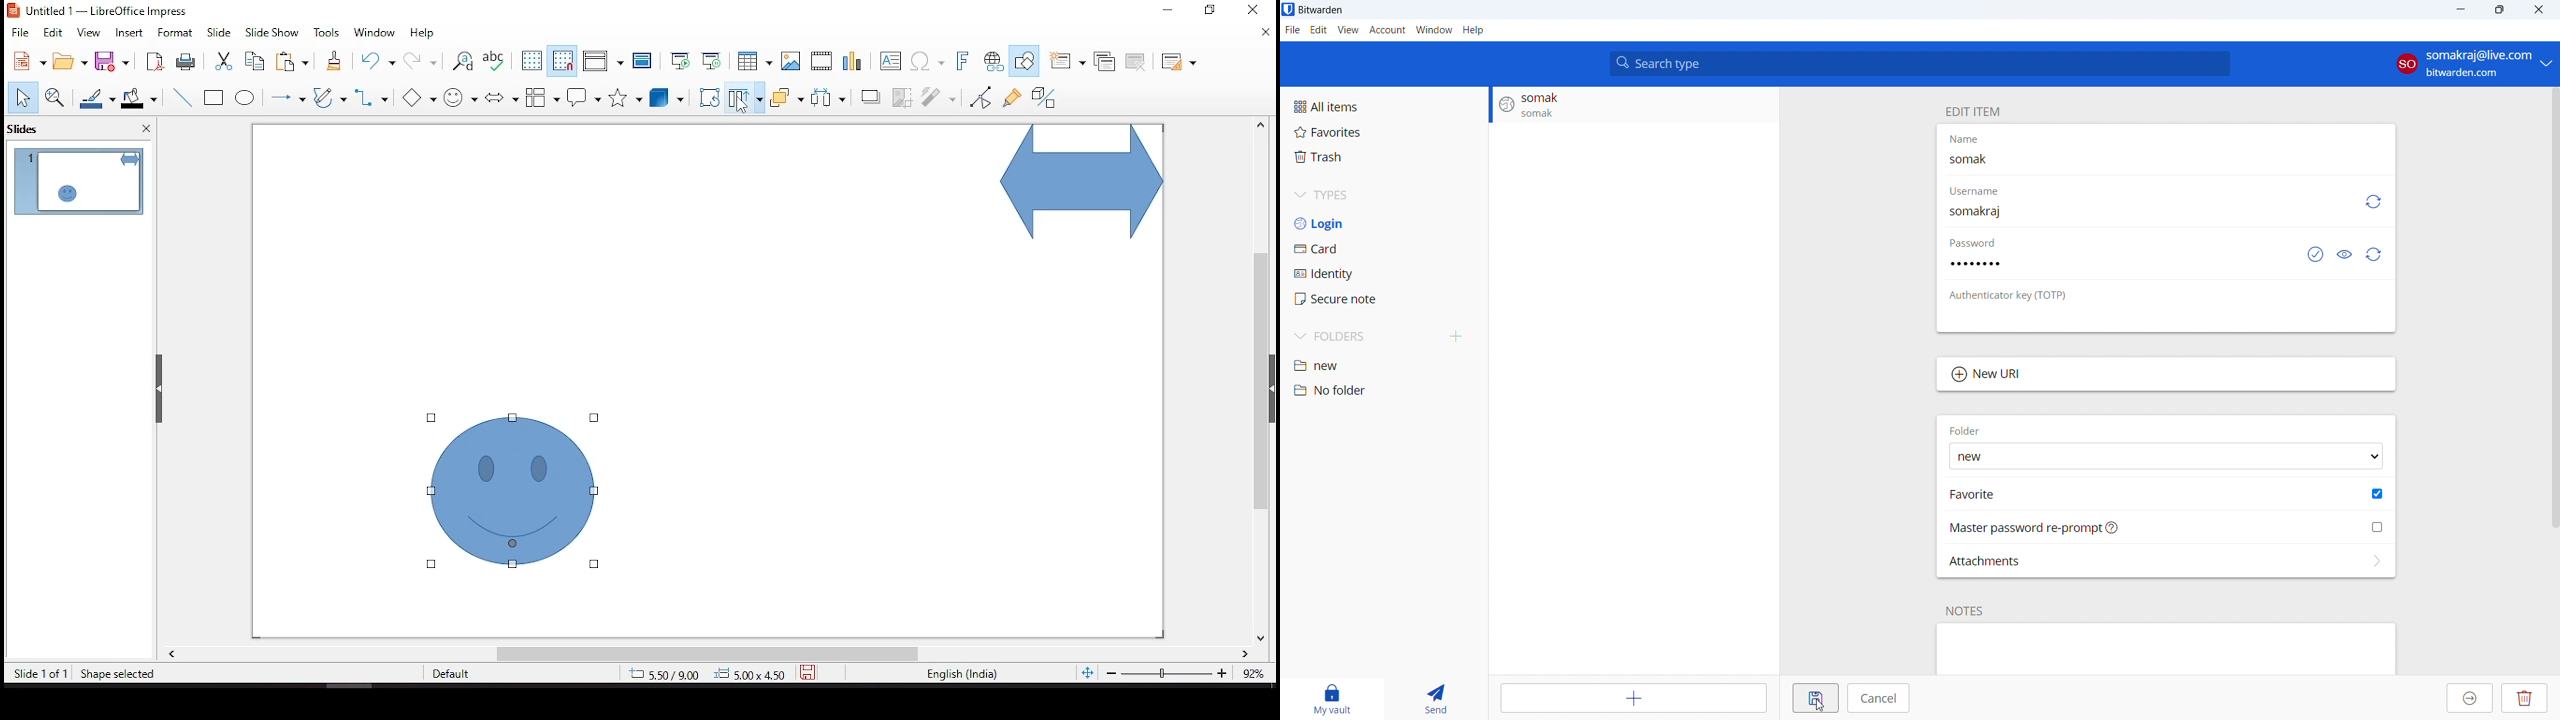 This screenshot has height=728, width=2576. Describe the element at coordinates (161, 389) in the screenshot. I see `drag handle` at that location.